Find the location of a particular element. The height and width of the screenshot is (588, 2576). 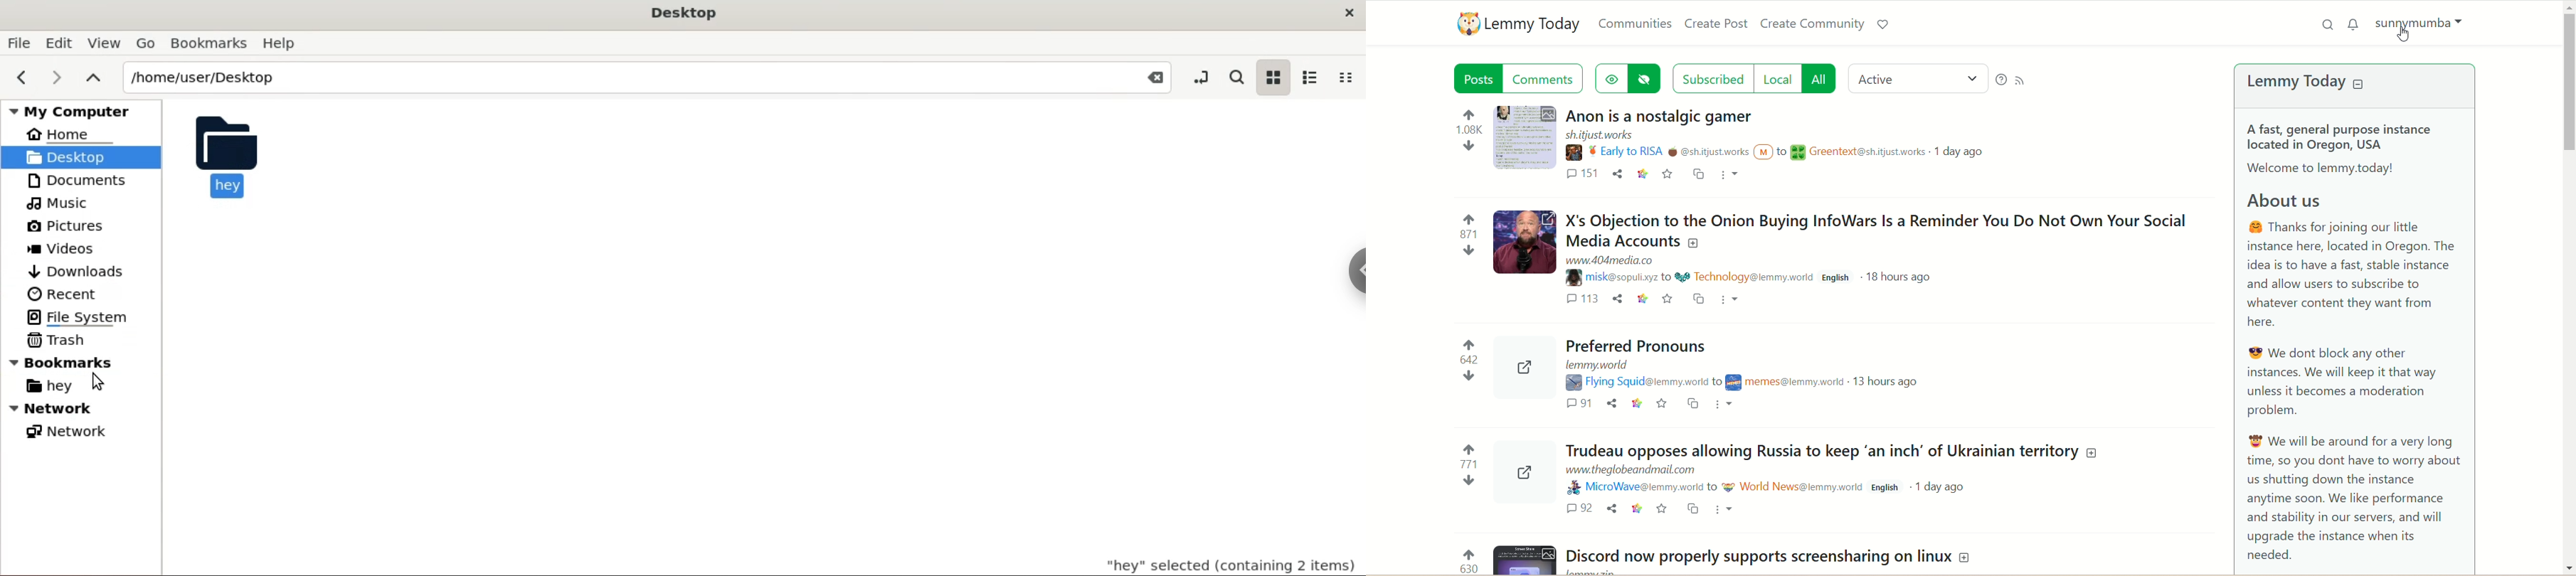

sunnymumba(account) is located at coordinates (2424, 25).